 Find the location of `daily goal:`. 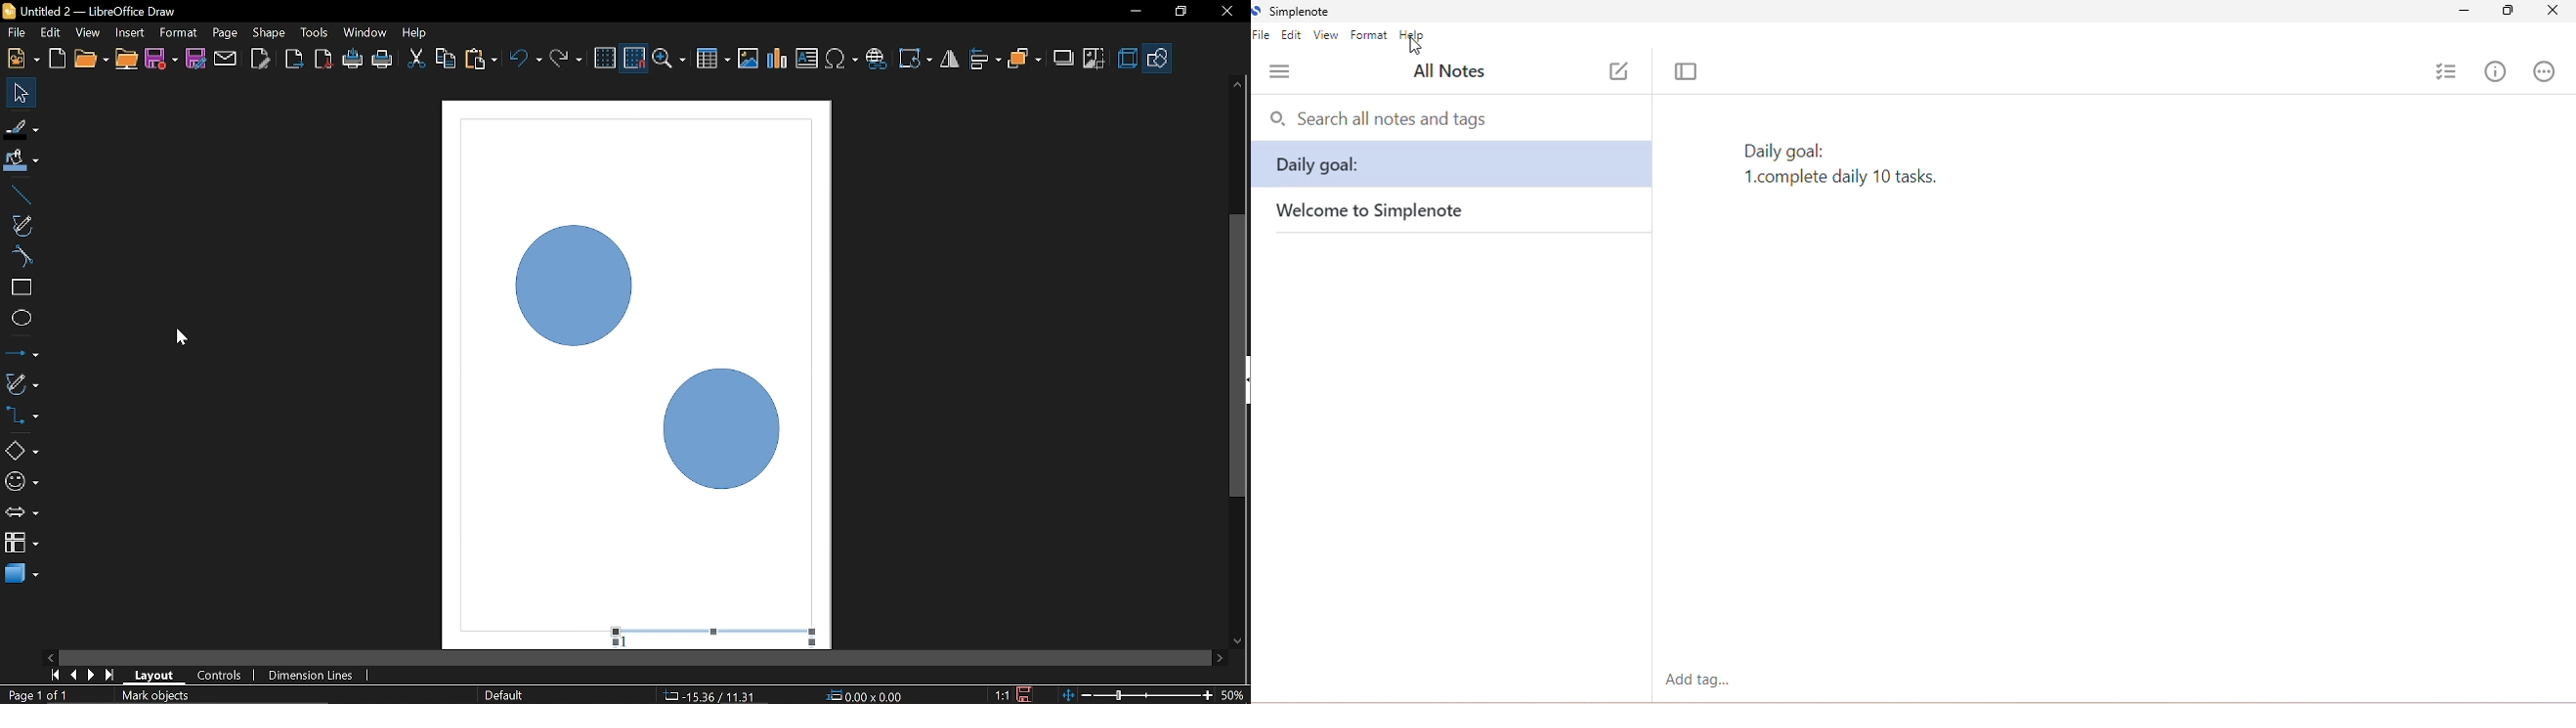

daily goal: is located at coordinates (1452, 166).